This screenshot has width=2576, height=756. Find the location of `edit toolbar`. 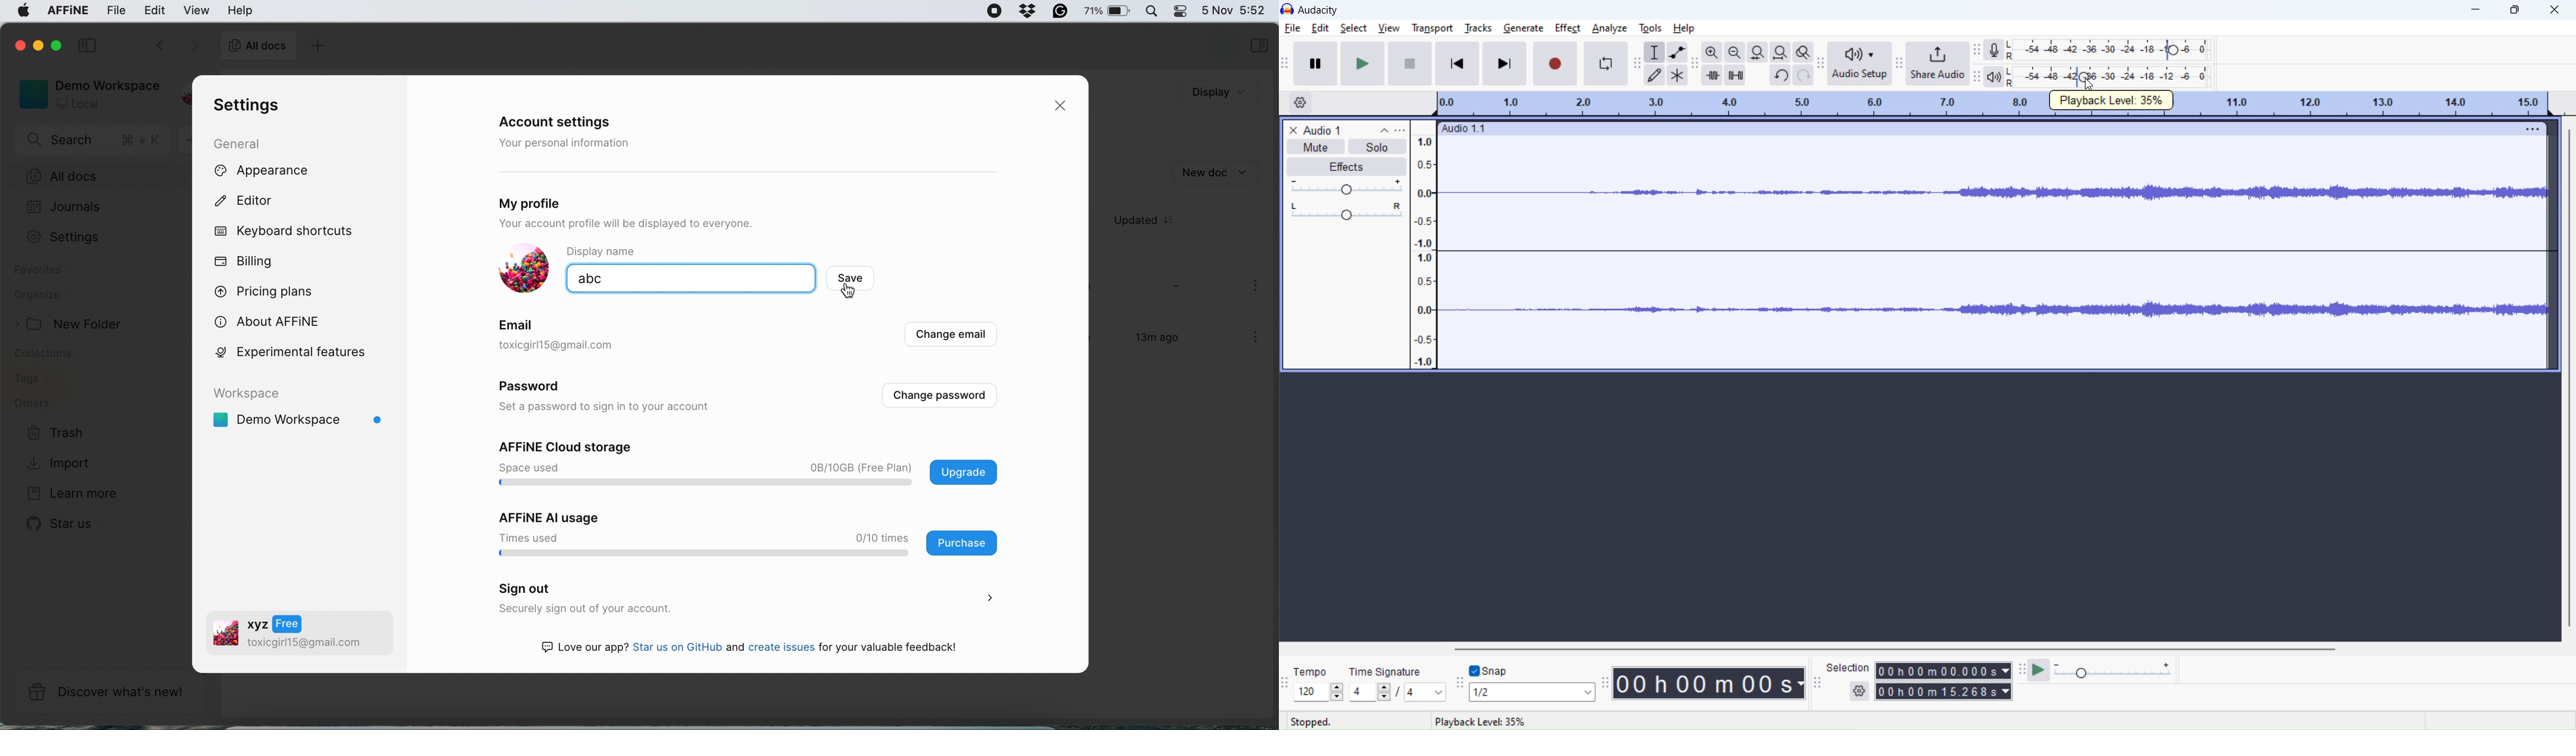

edit toolbar is located at coordinates (1694, 63).